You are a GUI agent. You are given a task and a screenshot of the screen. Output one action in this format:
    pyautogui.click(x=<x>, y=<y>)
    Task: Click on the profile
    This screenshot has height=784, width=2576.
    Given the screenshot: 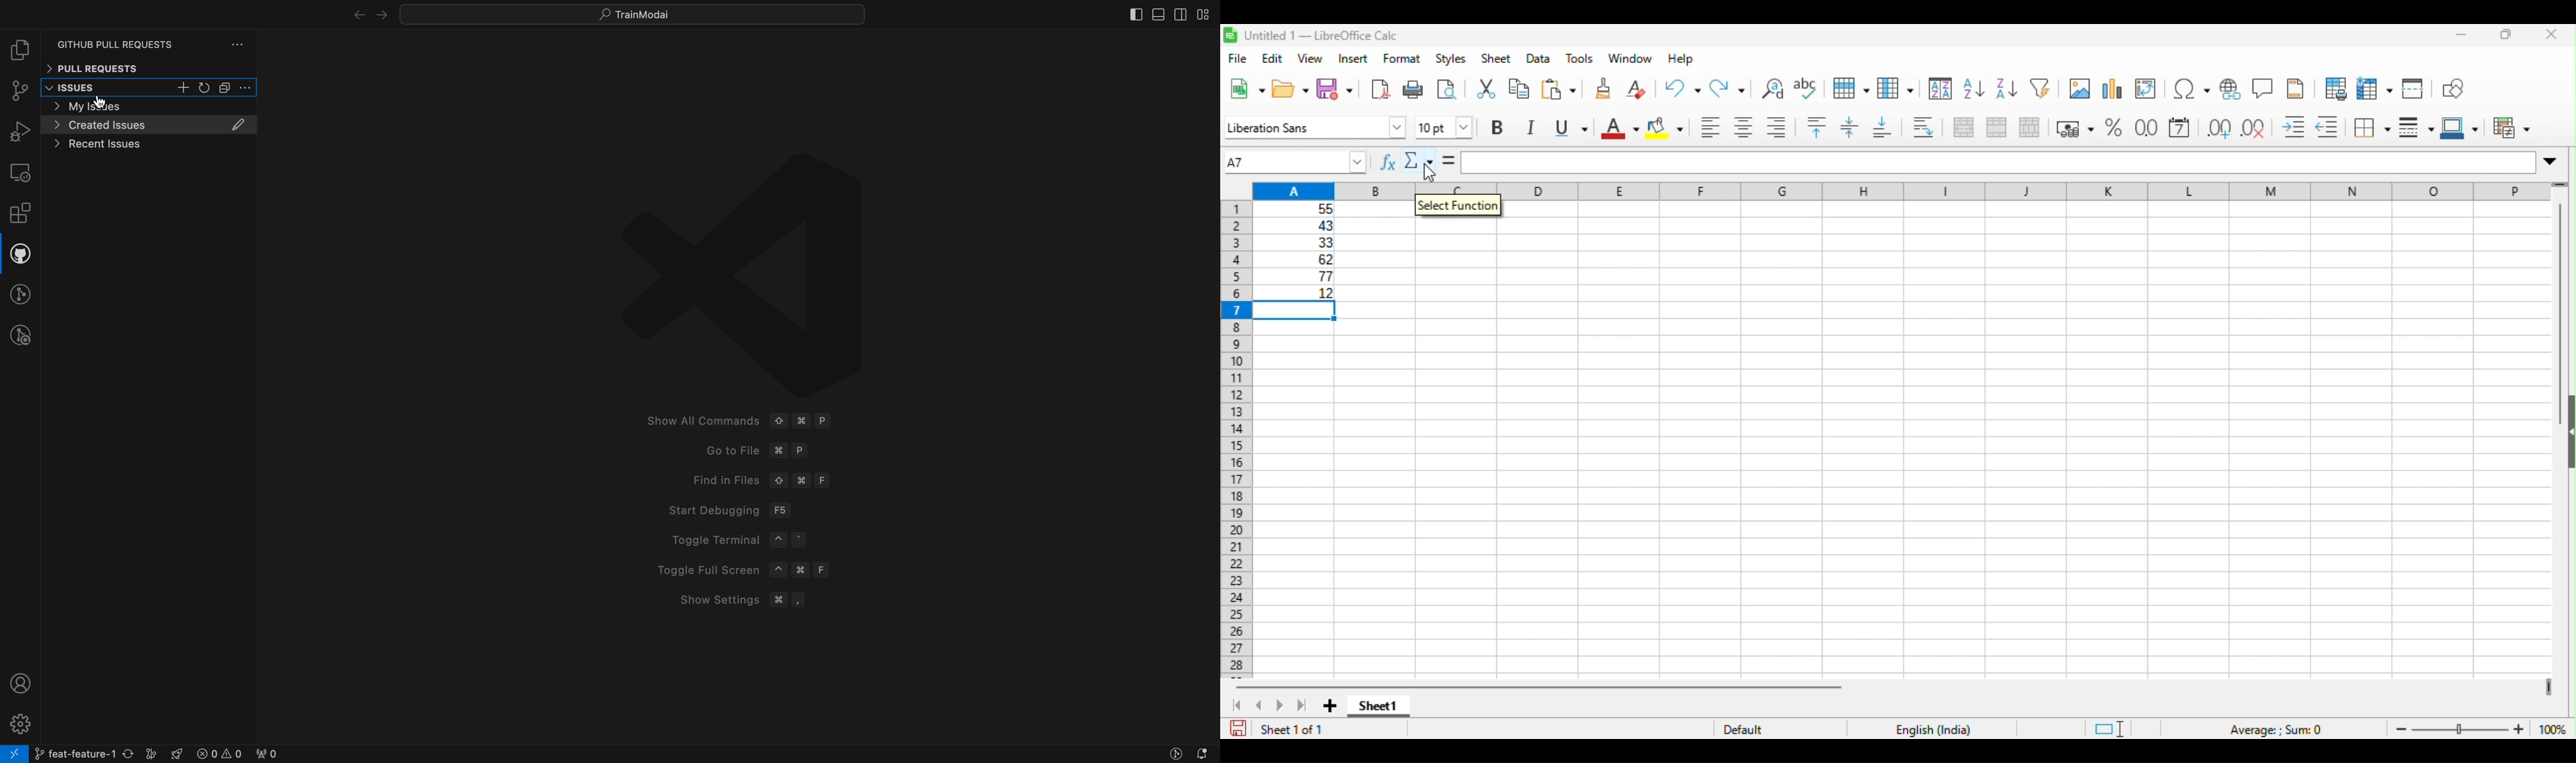 What is the action you would take?
    pyautogui.click(x=17, y=683)
    